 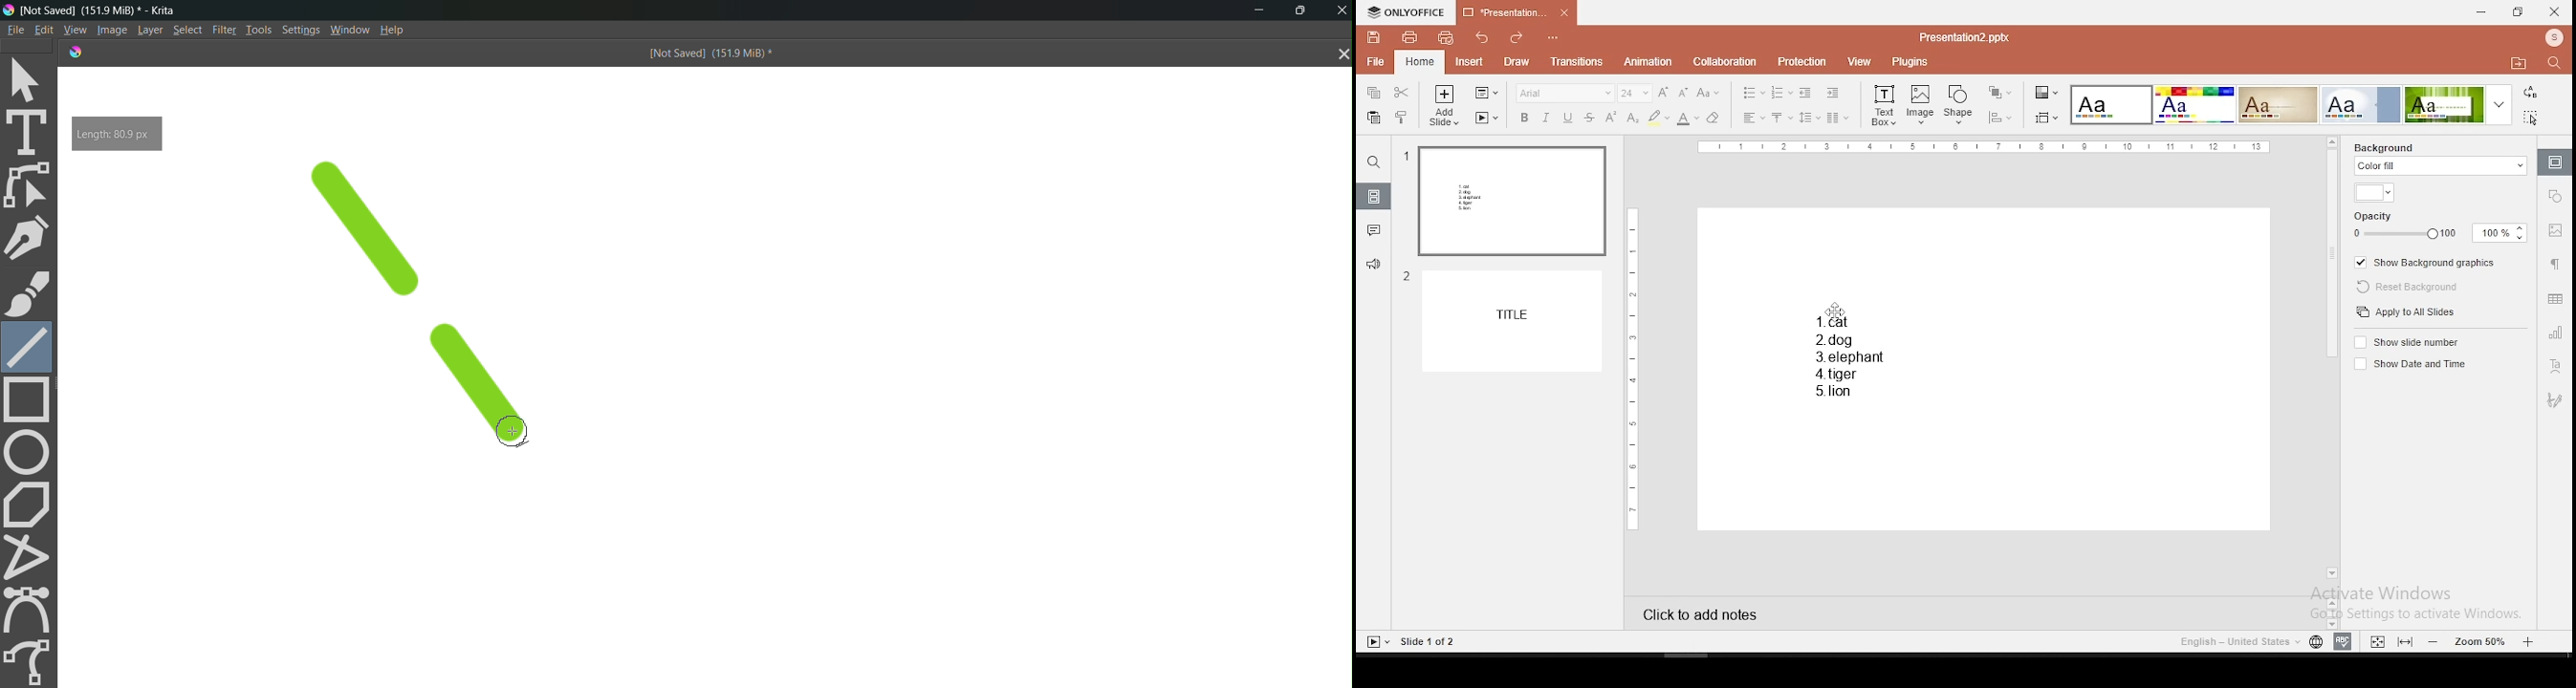 I want to click on paragraph settings, so click(x=2554, y=266).